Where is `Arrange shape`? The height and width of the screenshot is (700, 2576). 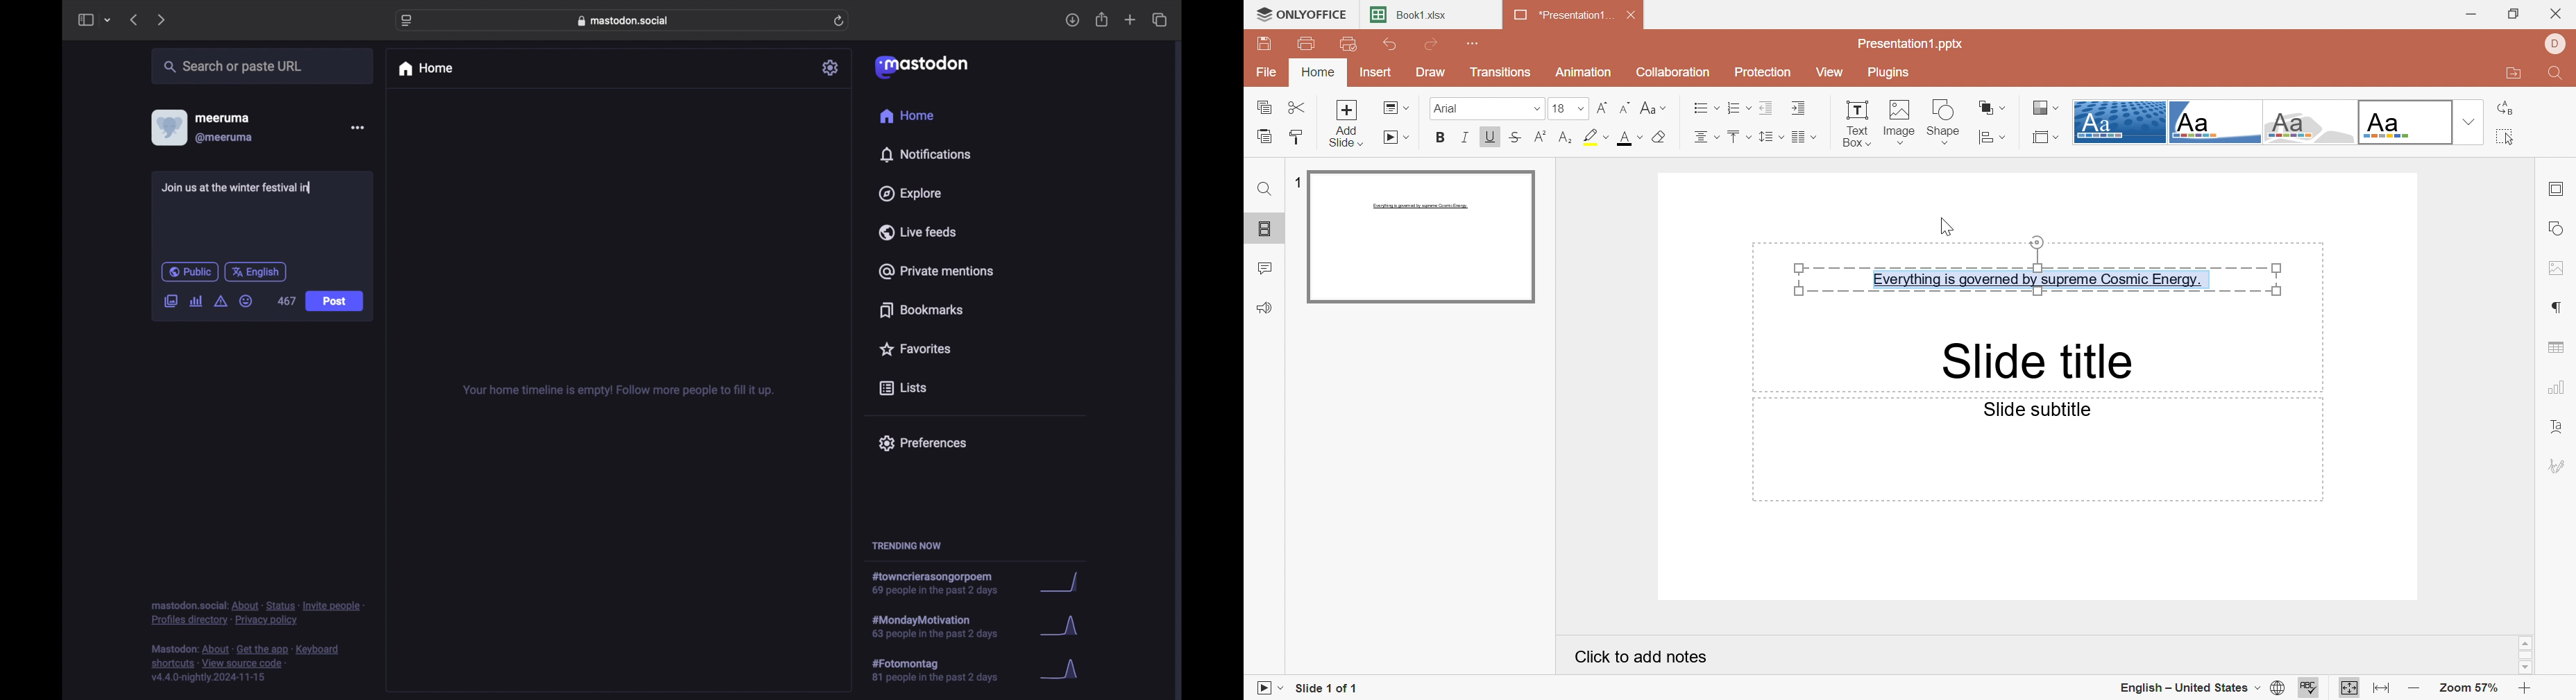 Arrange shape is located at coordinates (1992, 106).